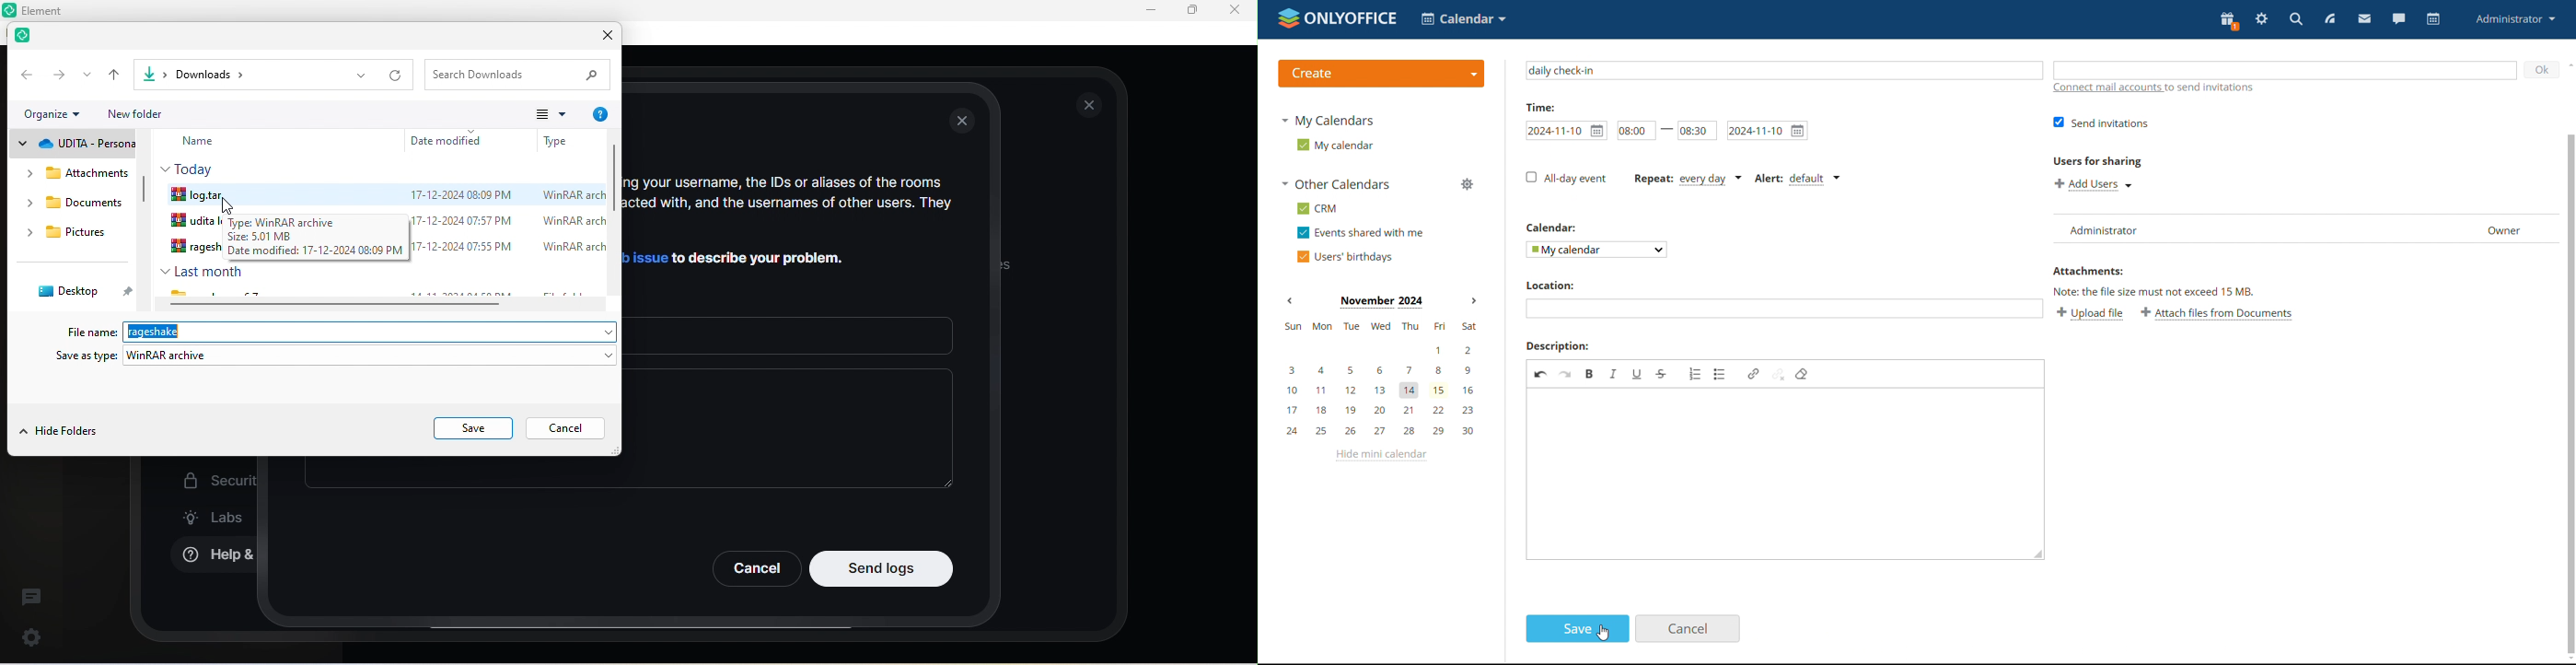 This screenshot has width=2576, height=672. I want to click on daily meeting set, so click(1686, 179).